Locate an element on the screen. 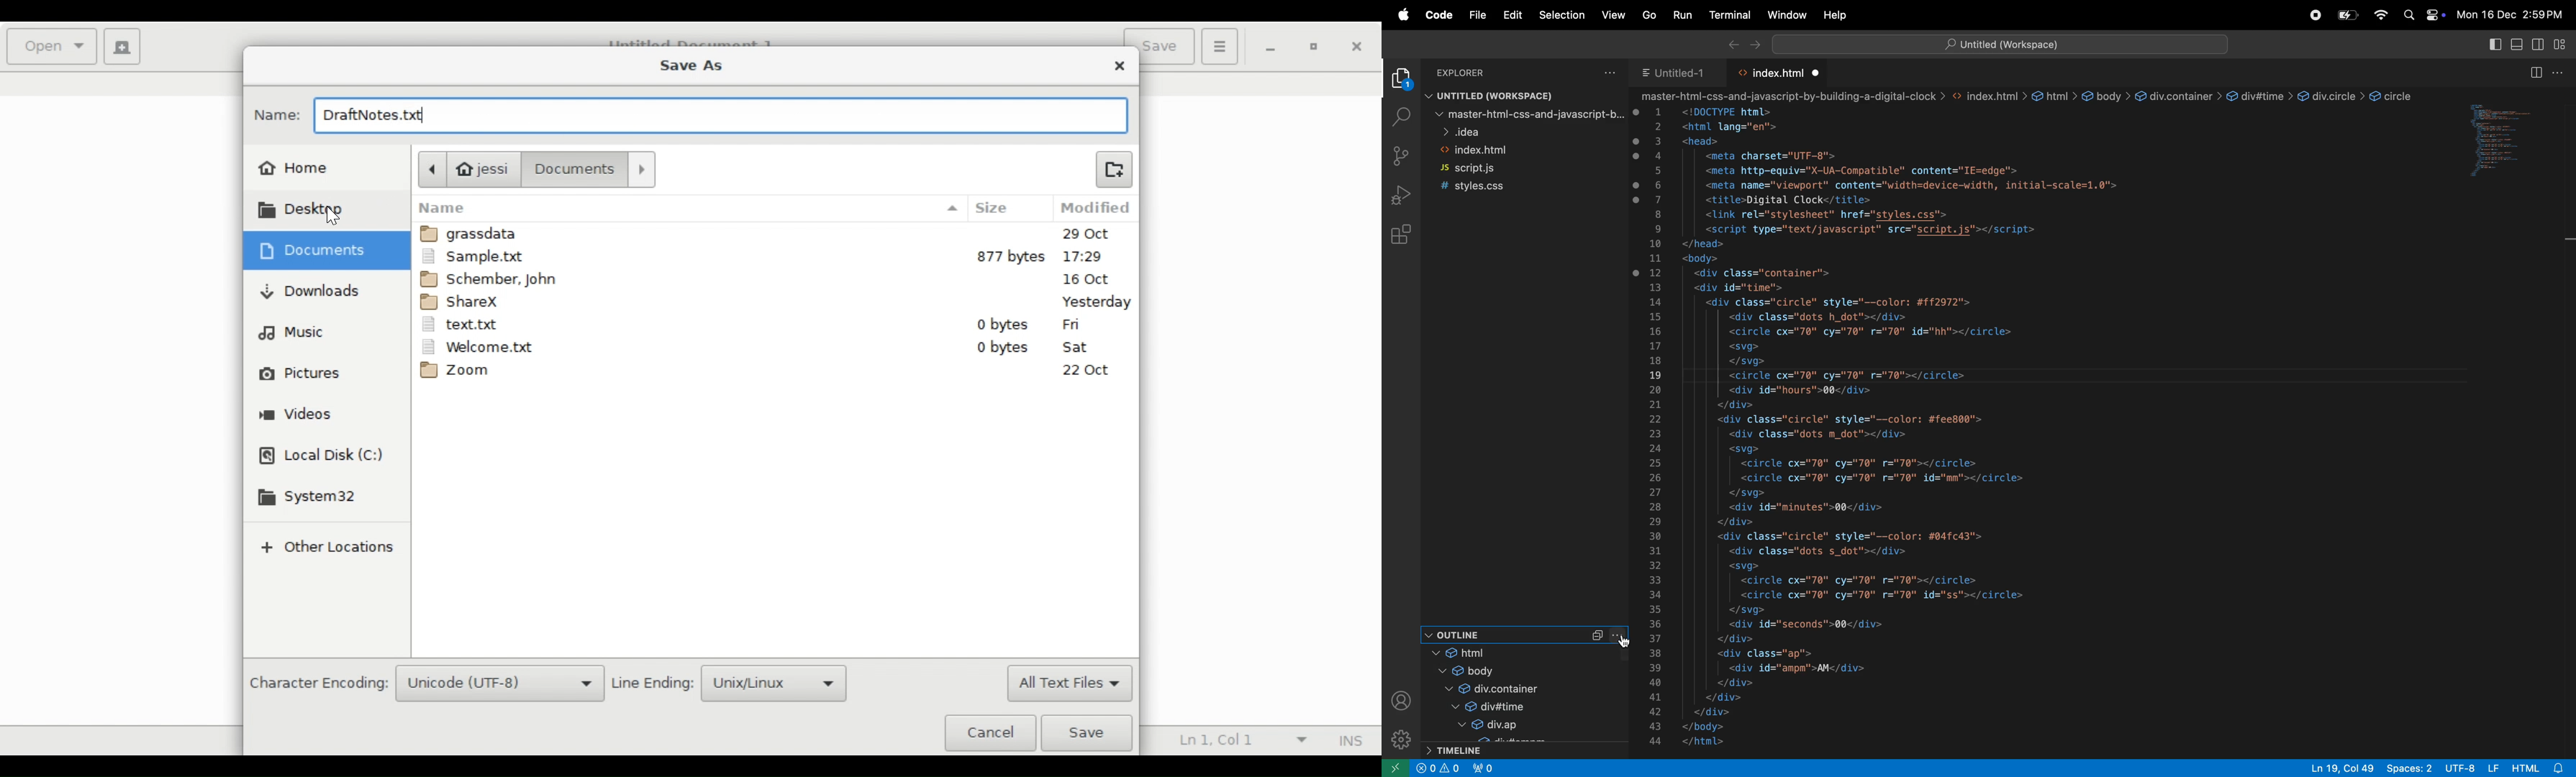 The width and height of the screenshot is (2576, 784). Downloads is located at coordinates (312, 291).